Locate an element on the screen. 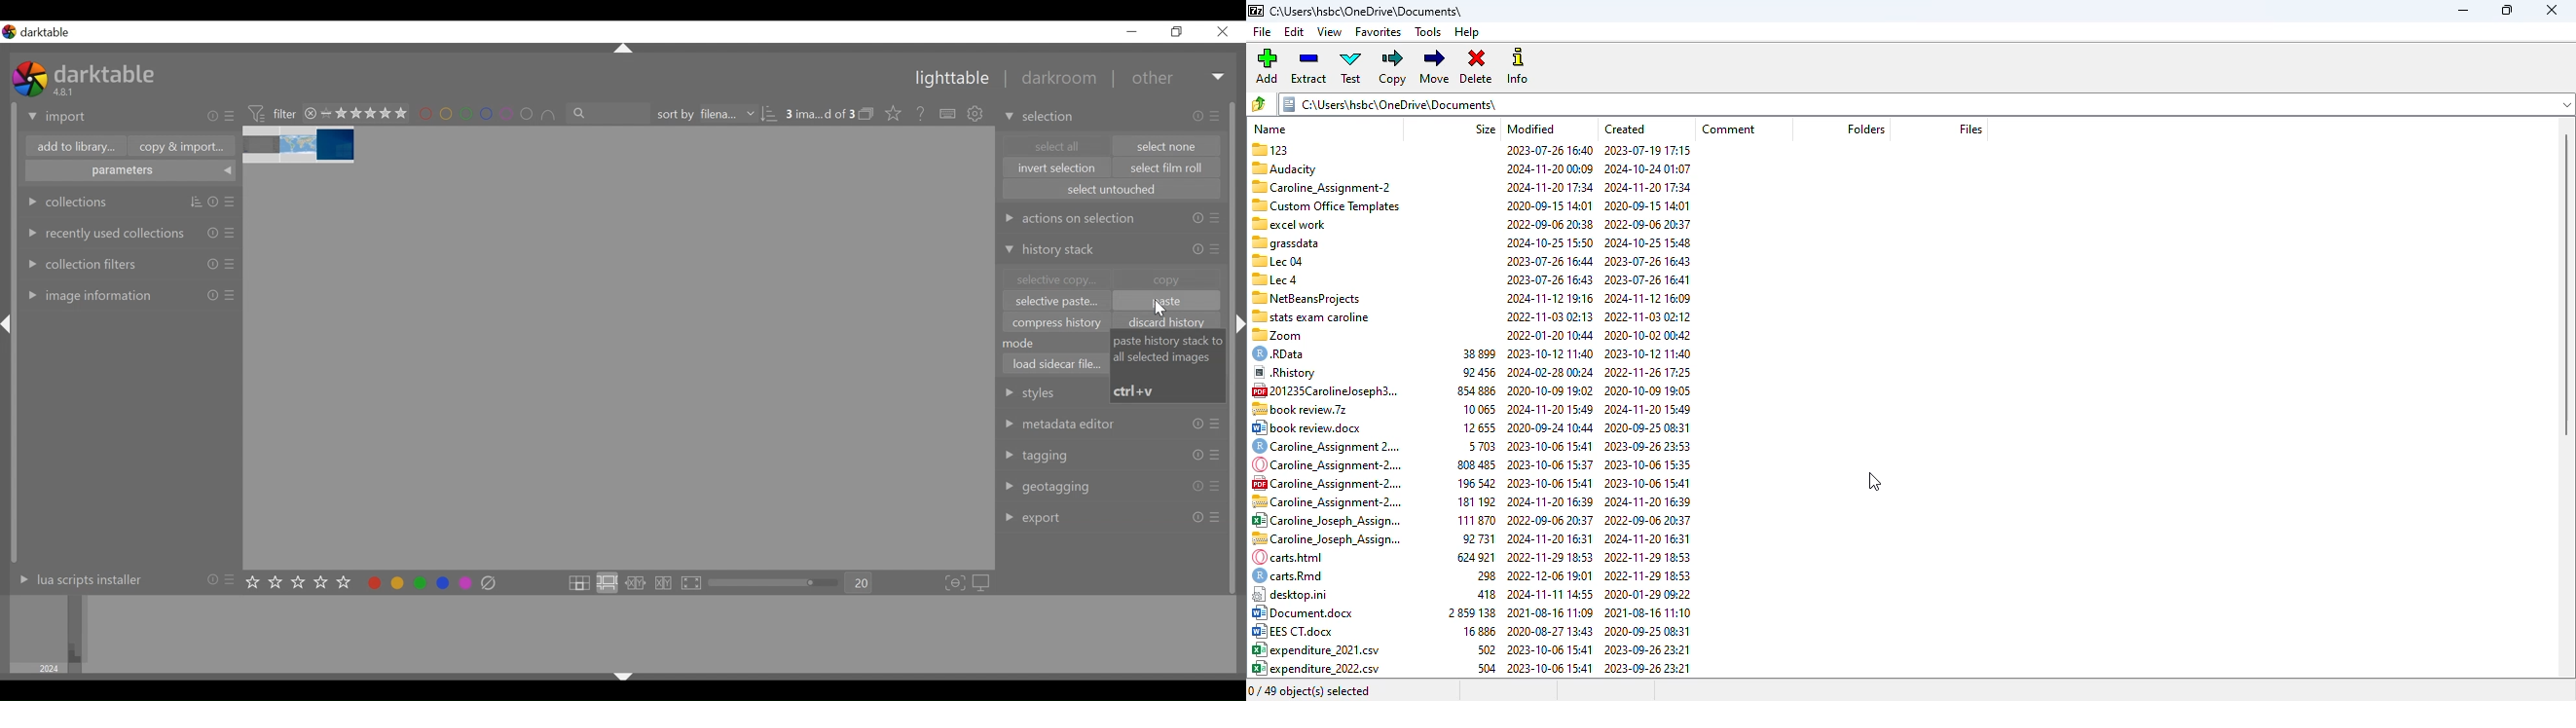 Image resolution: width=2576 pixels, height=728 pixels. filter by text is located at coordinates (609, 114).